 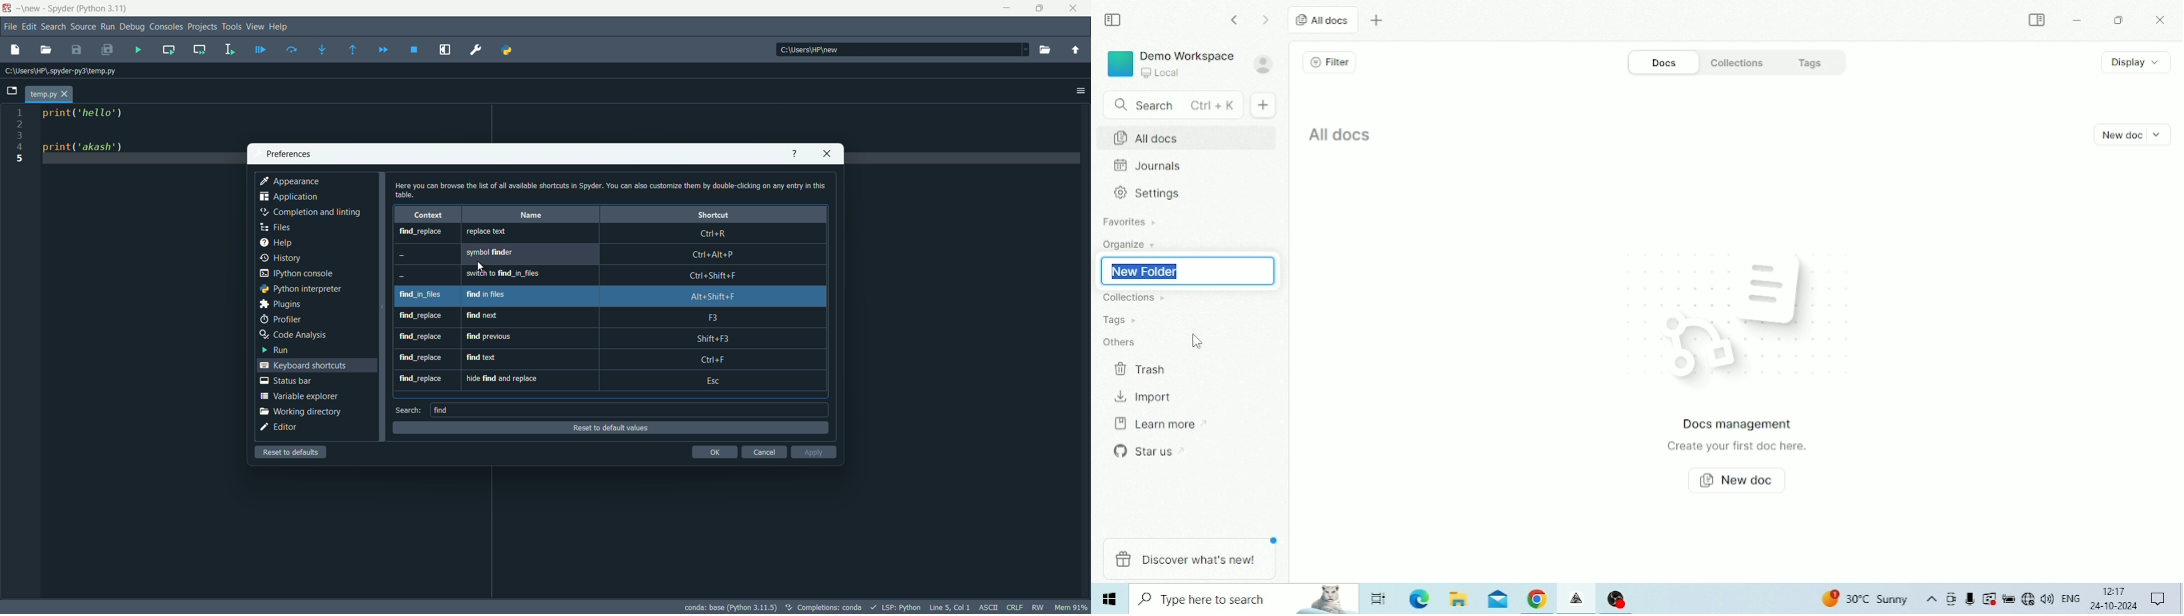 What do you see at coordinates (612, 359) in the screenshot?
I see `find_replace, find text, ctrl+f` at bounding box center [612, 359].